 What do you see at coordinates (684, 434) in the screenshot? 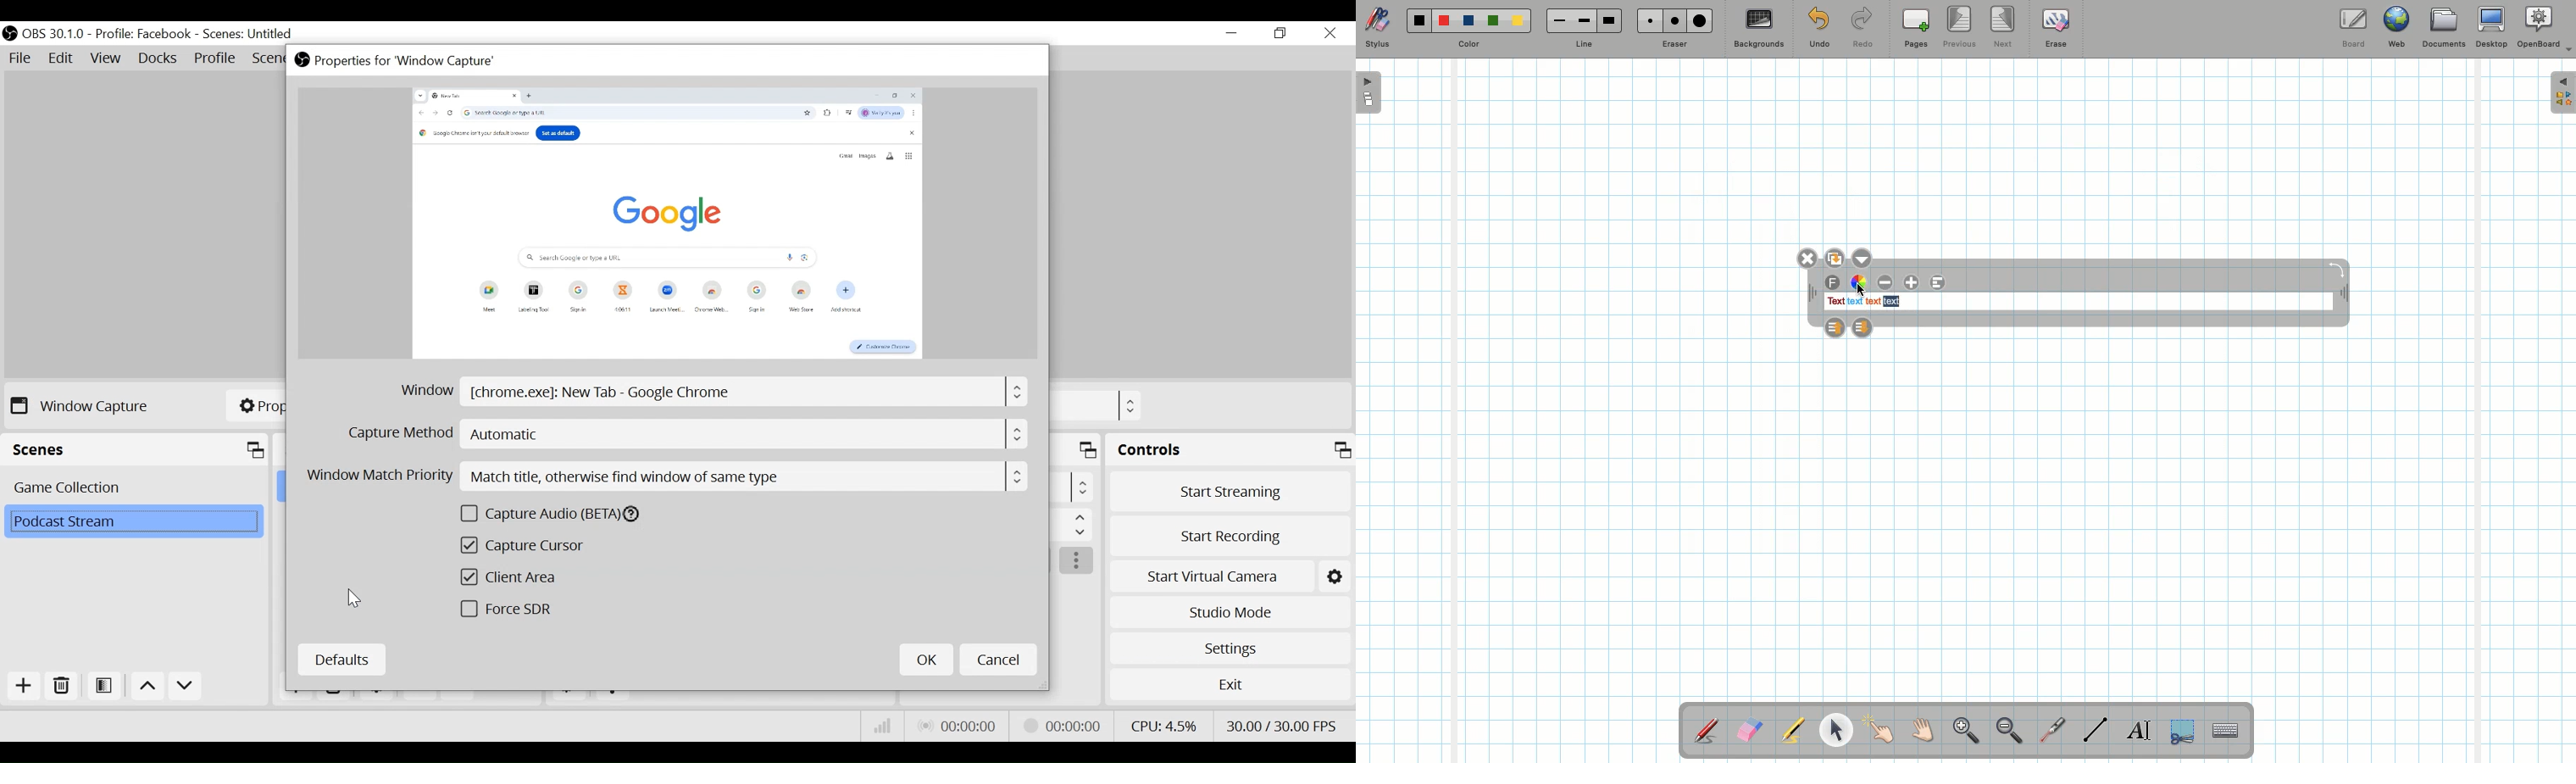
I see `Capture Method` at bounding box center [684, 434].